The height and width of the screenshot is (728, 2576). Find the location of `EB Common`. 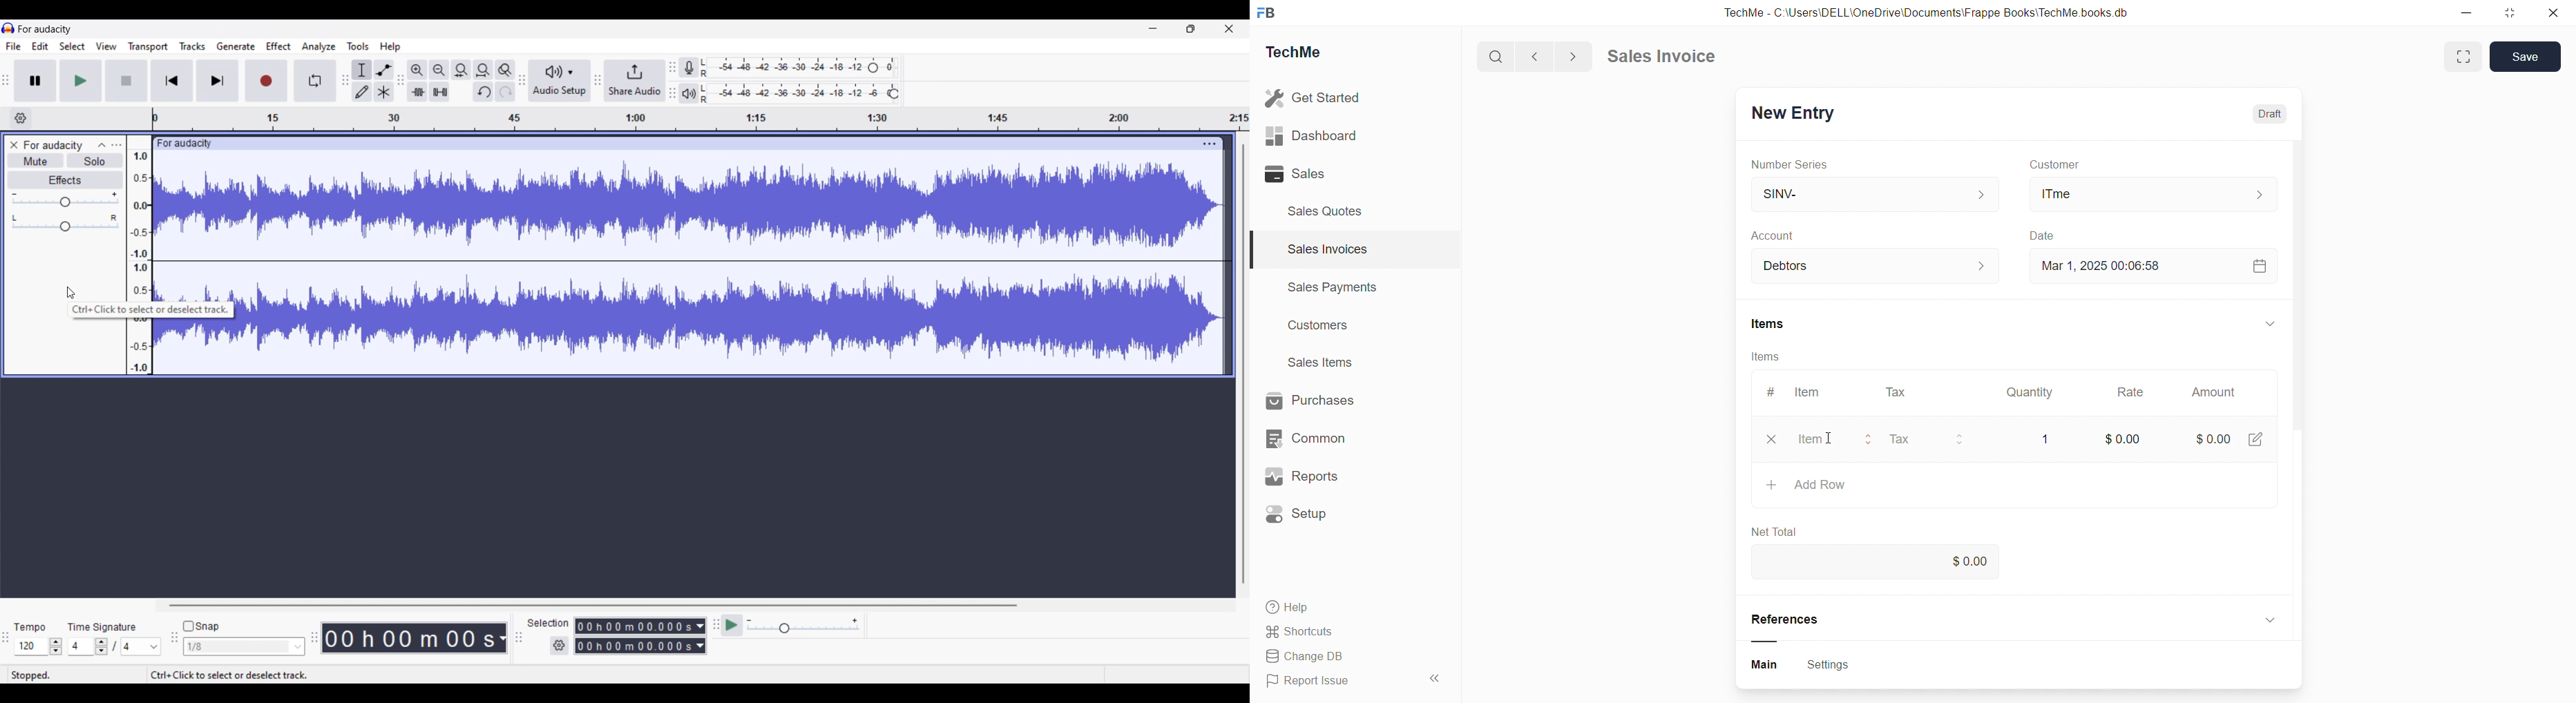

EB Common is located at coordinates (1319, 438).